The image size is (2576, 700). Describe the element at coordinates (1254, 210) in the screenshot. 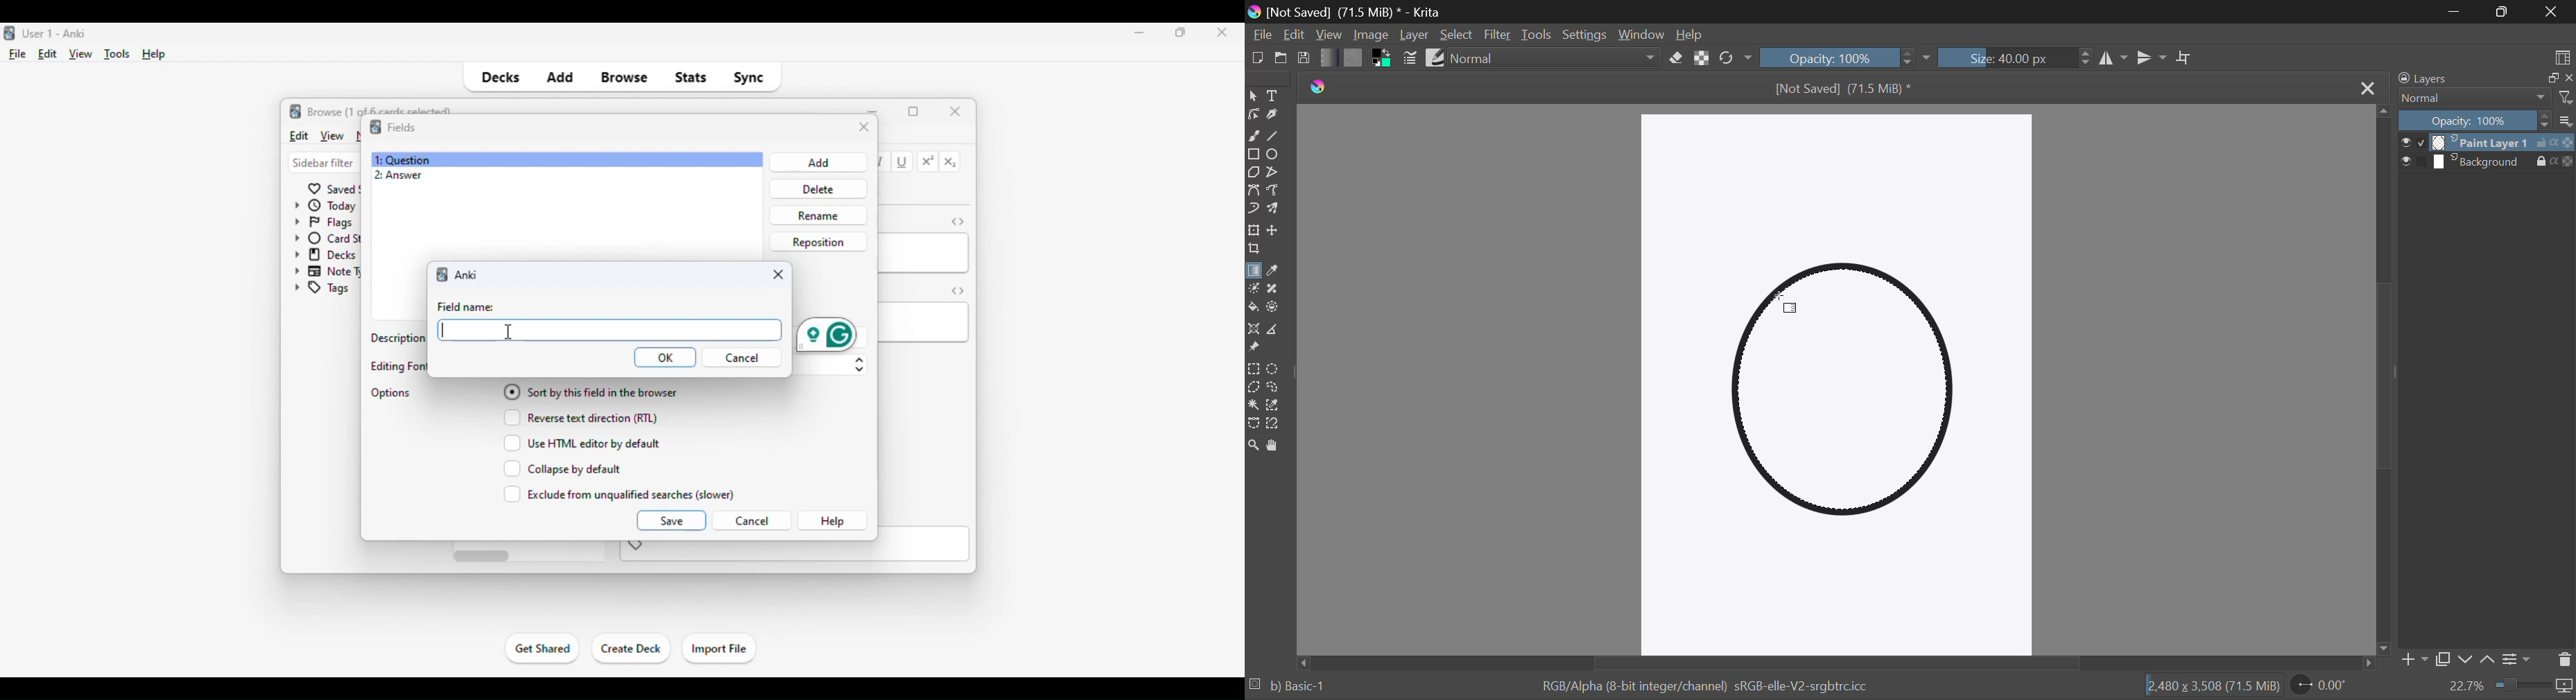

I see `Dynamic Brush` at that location.